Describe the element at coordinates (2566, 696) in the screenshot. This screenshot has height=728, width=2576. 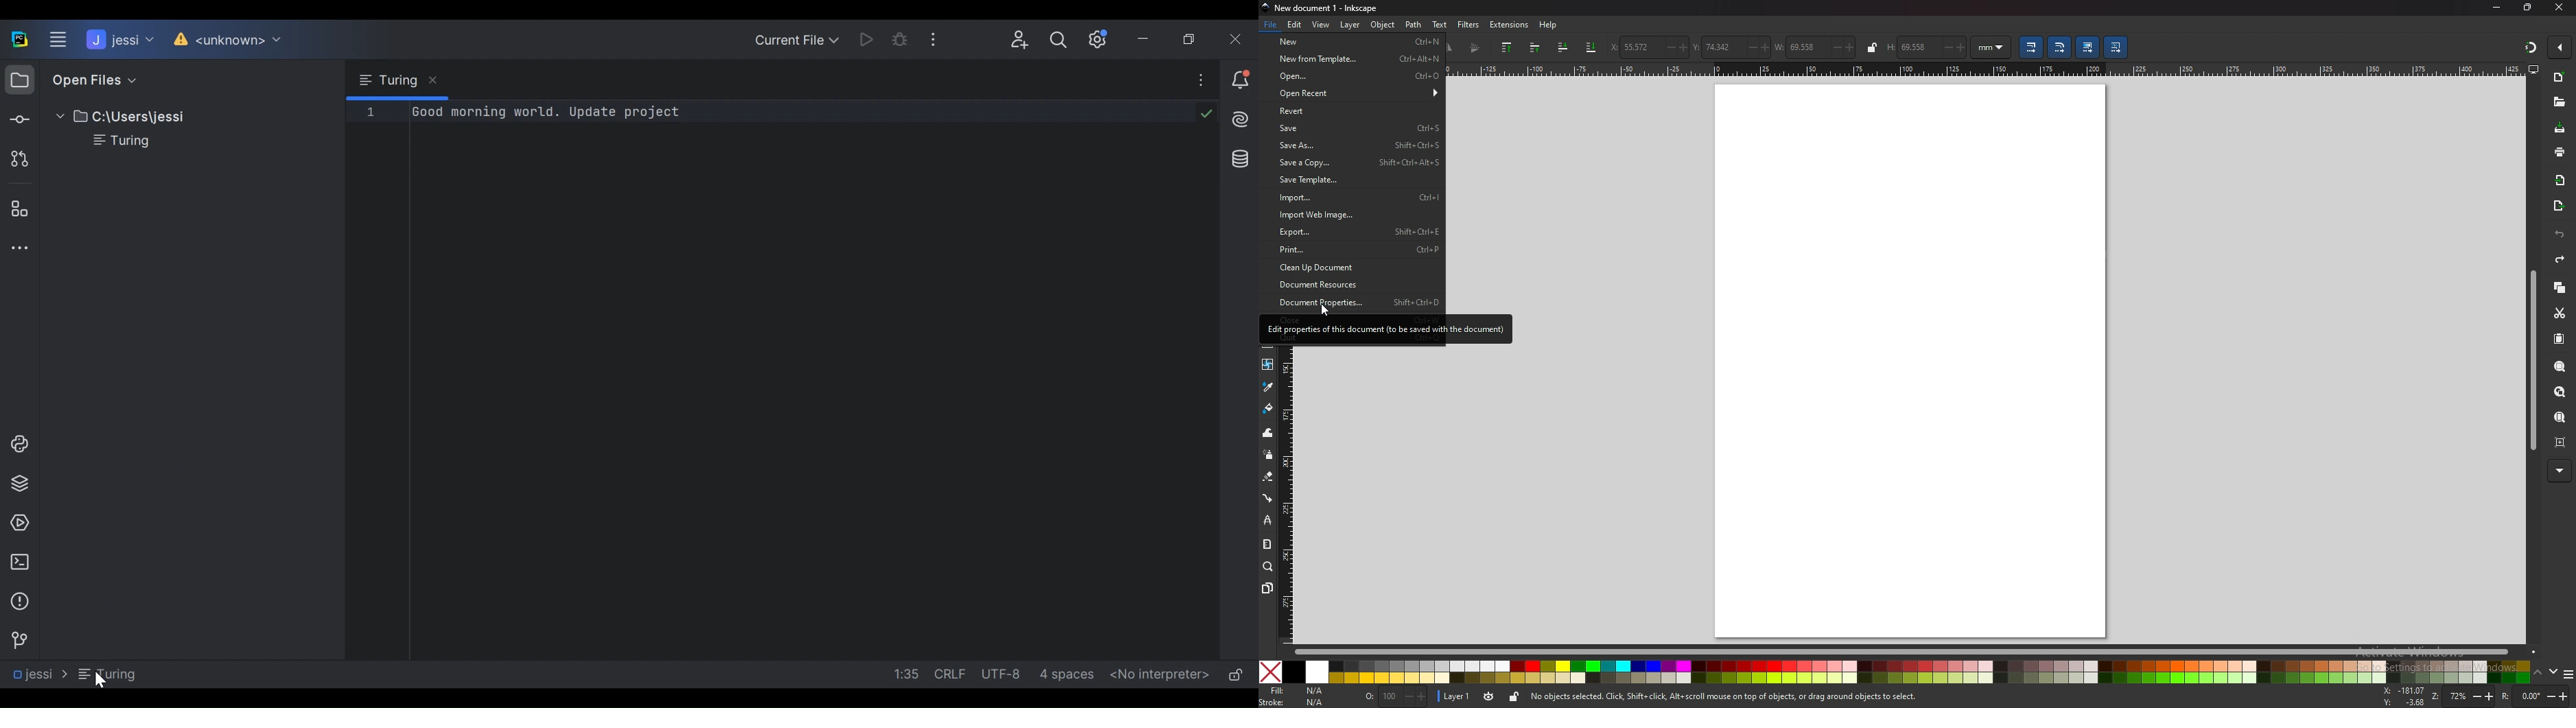
I see `+` at that location.